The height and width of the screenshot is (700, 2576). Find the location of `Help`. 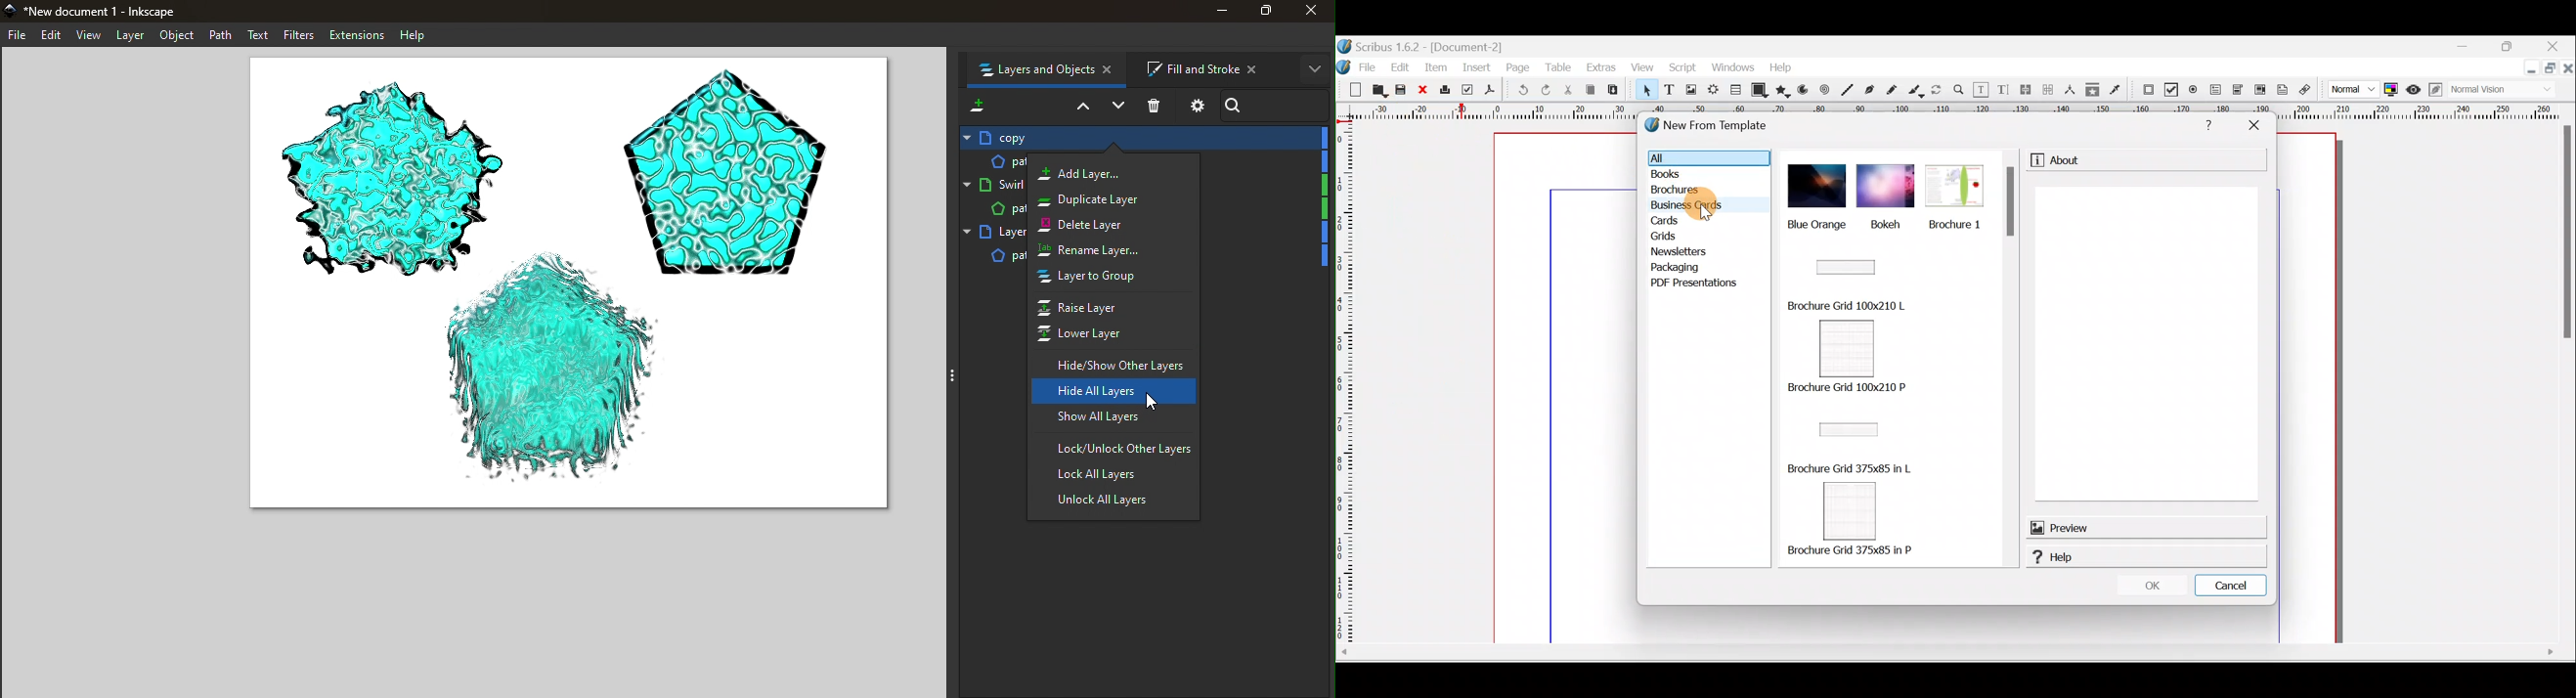

Help is located at coordinates (2154, 558).